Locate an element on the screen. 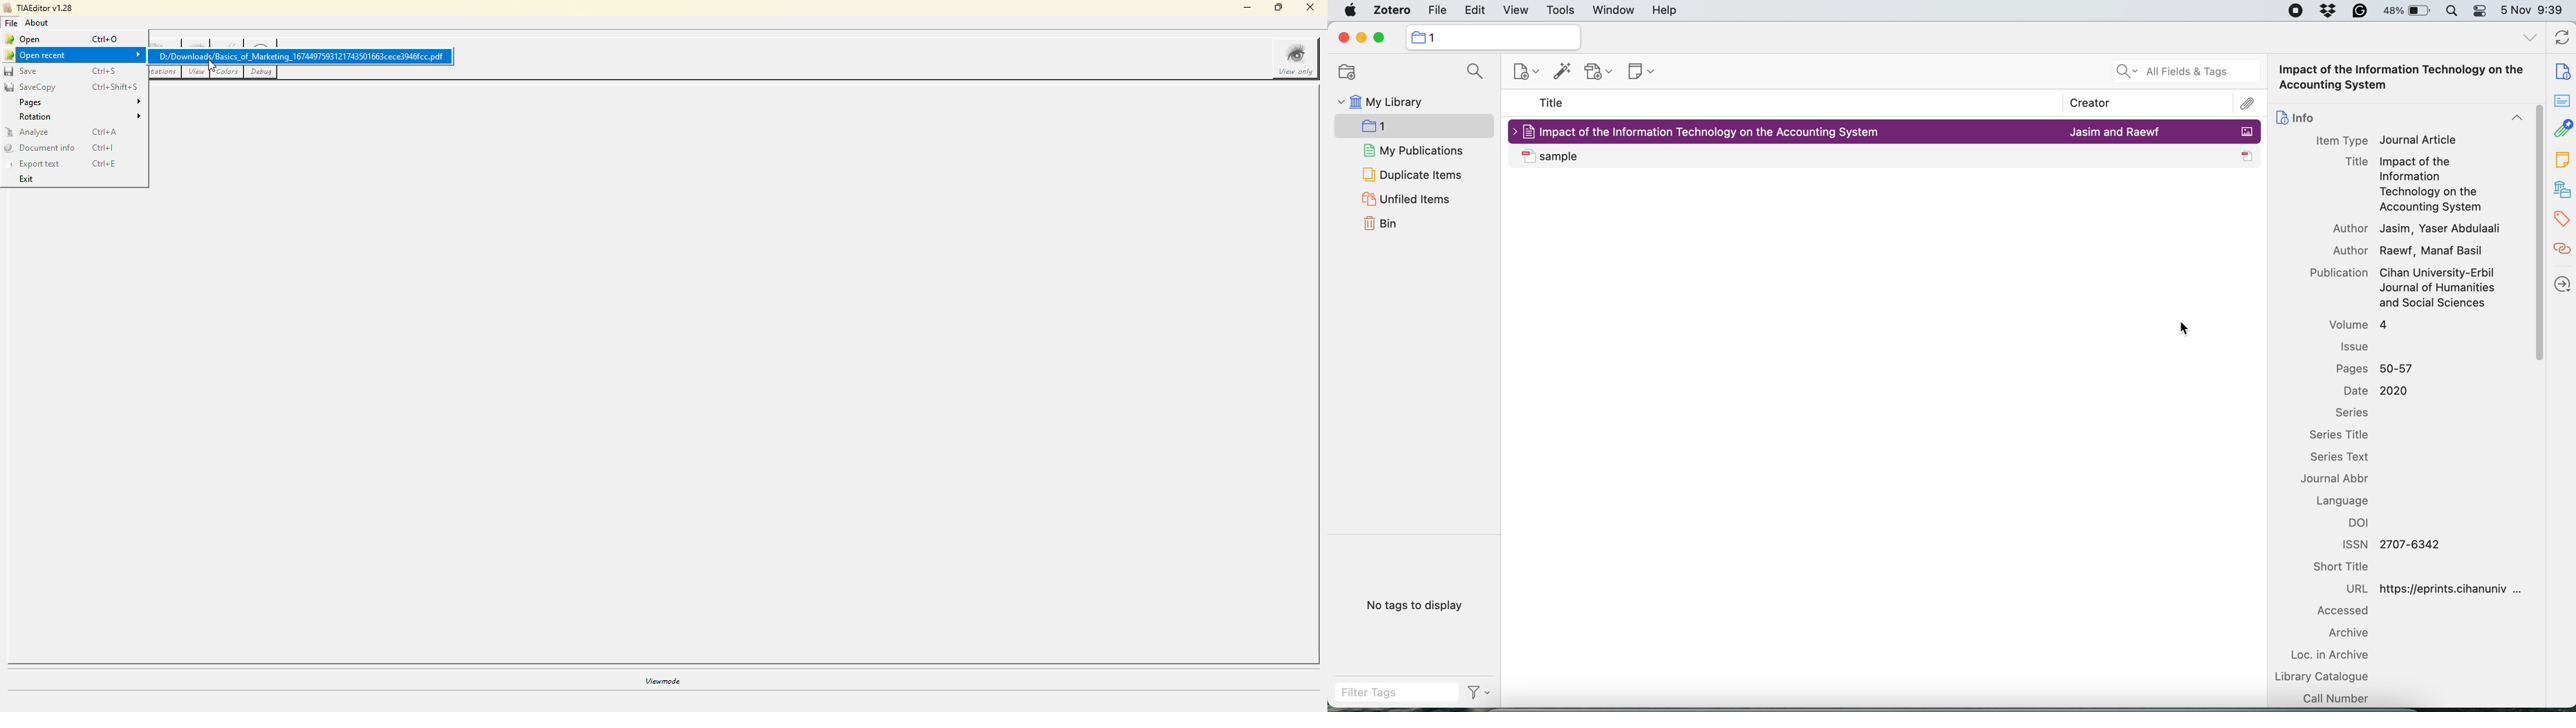 The image size is (2576, 728). search is located at coordinates (1473, 71).